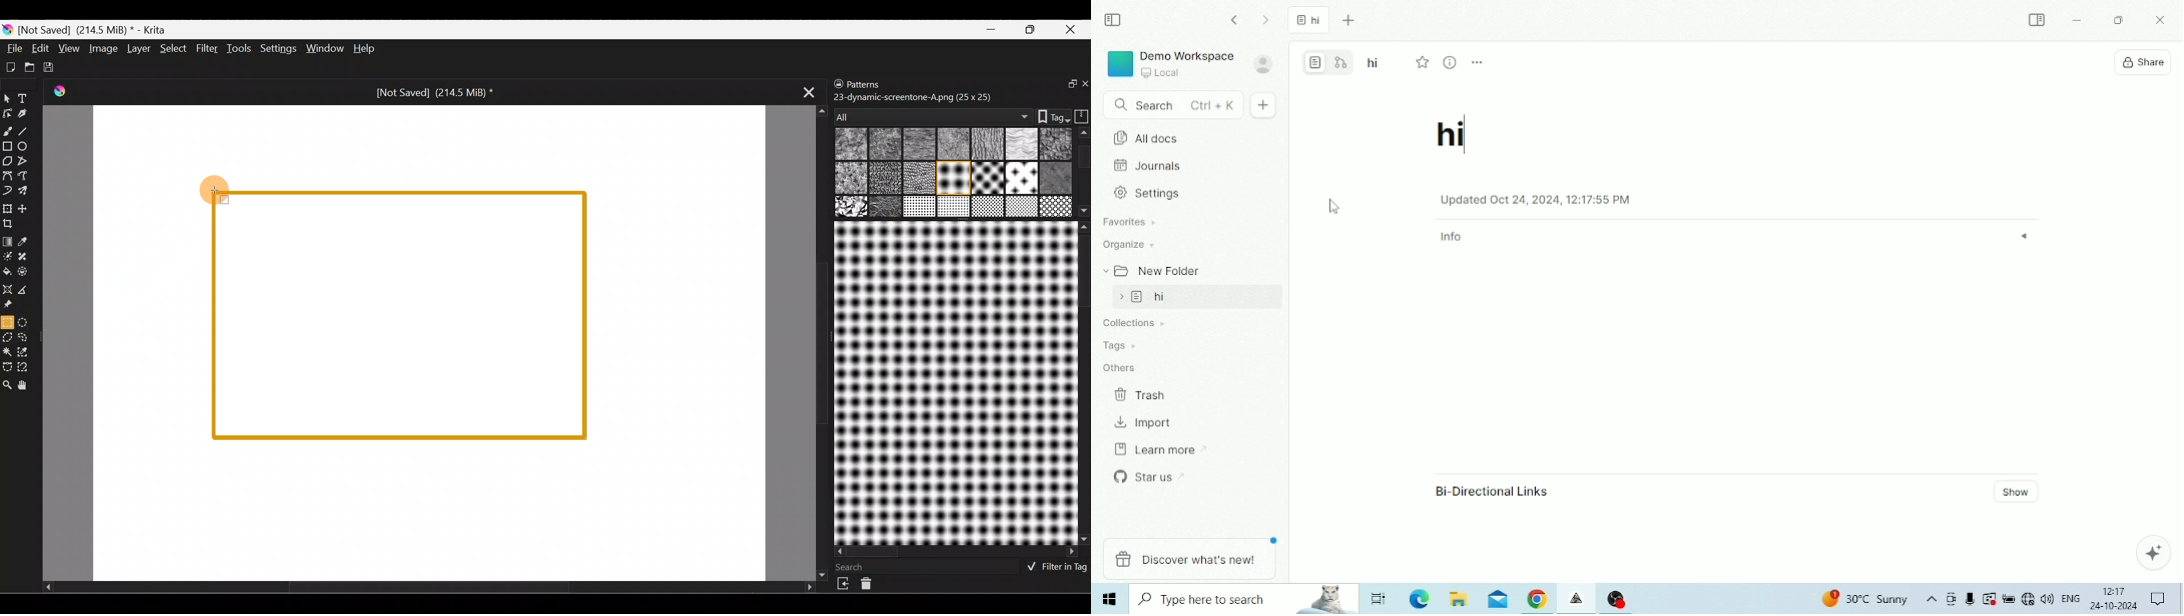 The height and width of the screenshot is (616, 2184). I want to click on hi, so click(1374, 64).